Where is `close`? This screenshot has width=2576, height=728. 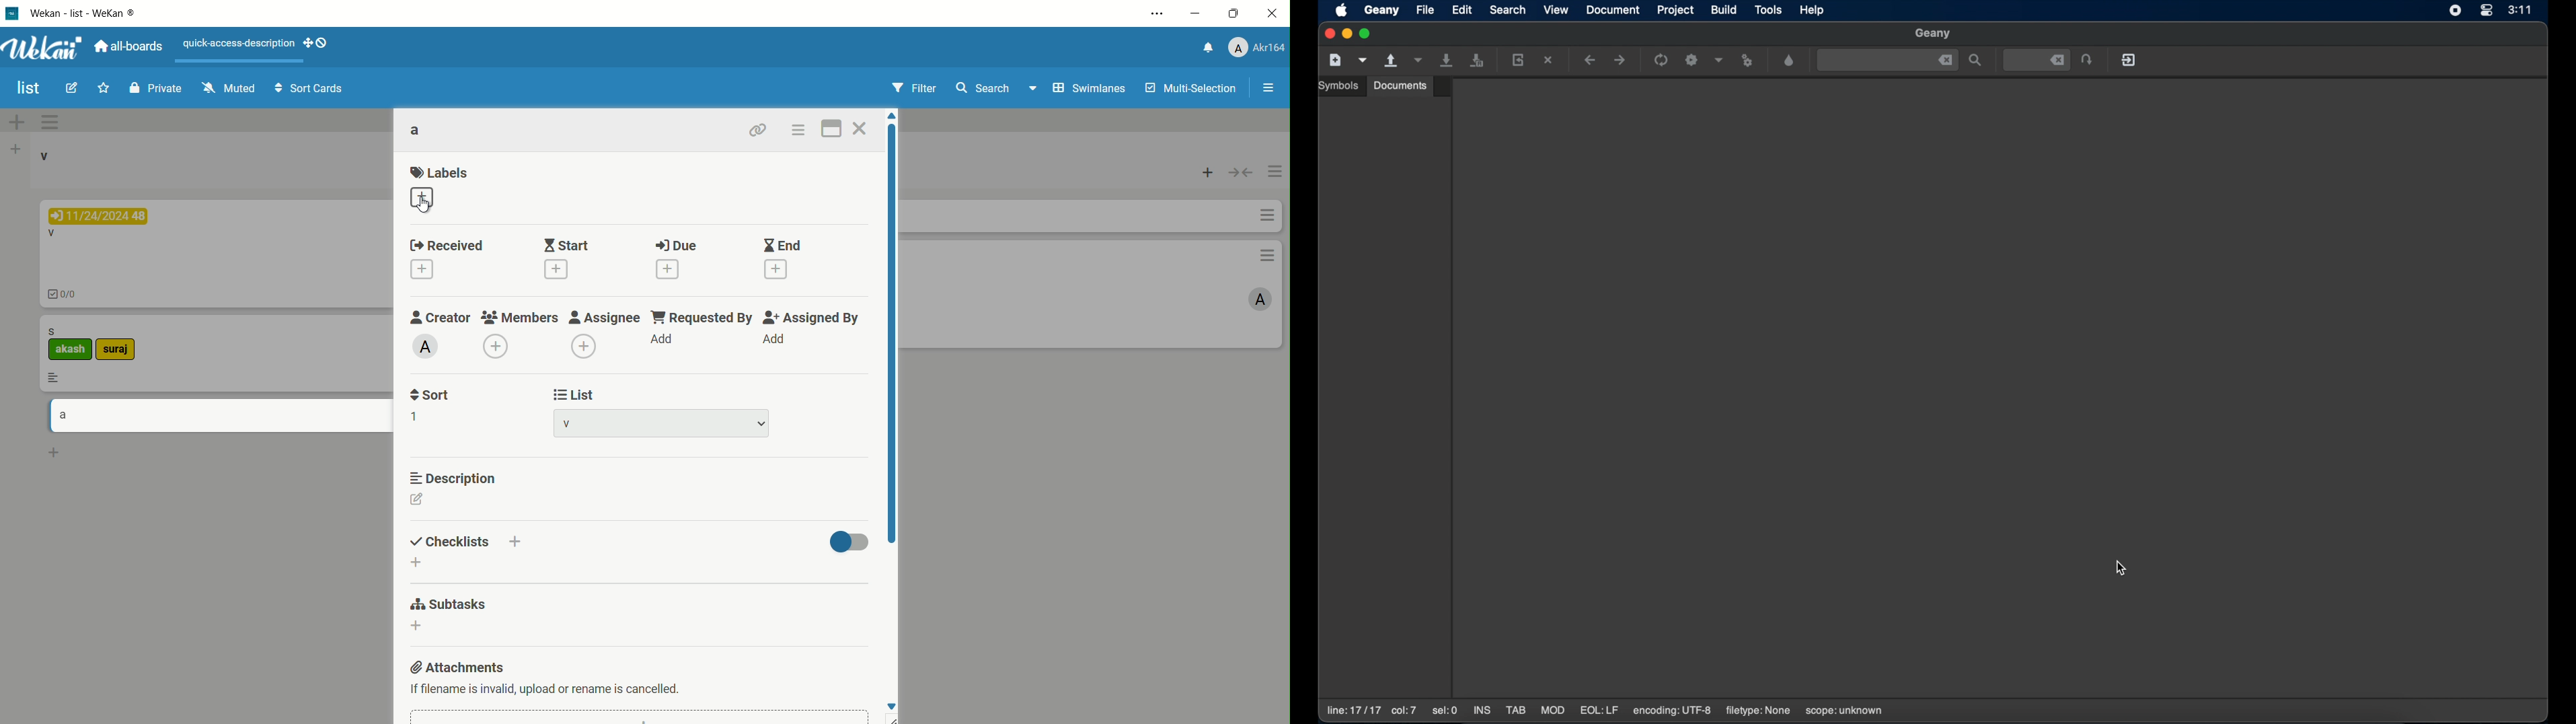 close is located at coordinates (1328, 34).